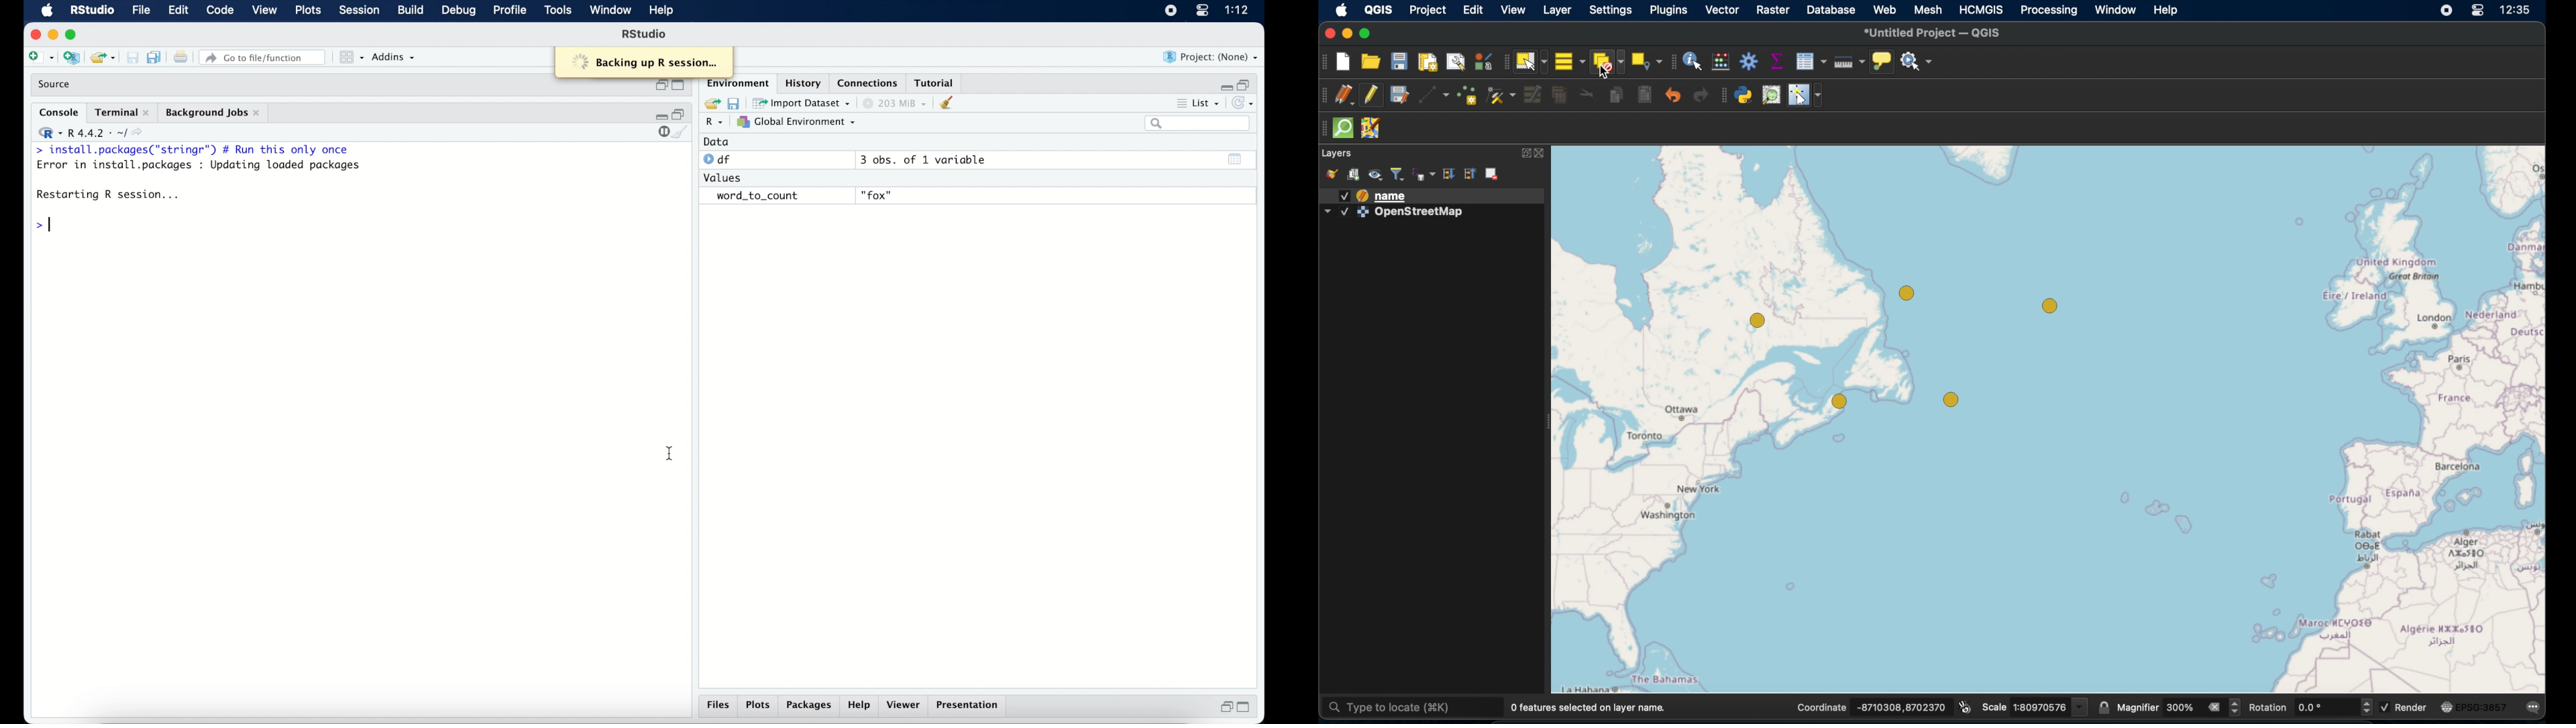 The image size is (2576, 728). Describe the element at coordinates (1211, 57) in the screenshot. I see `project (none)` at that location.